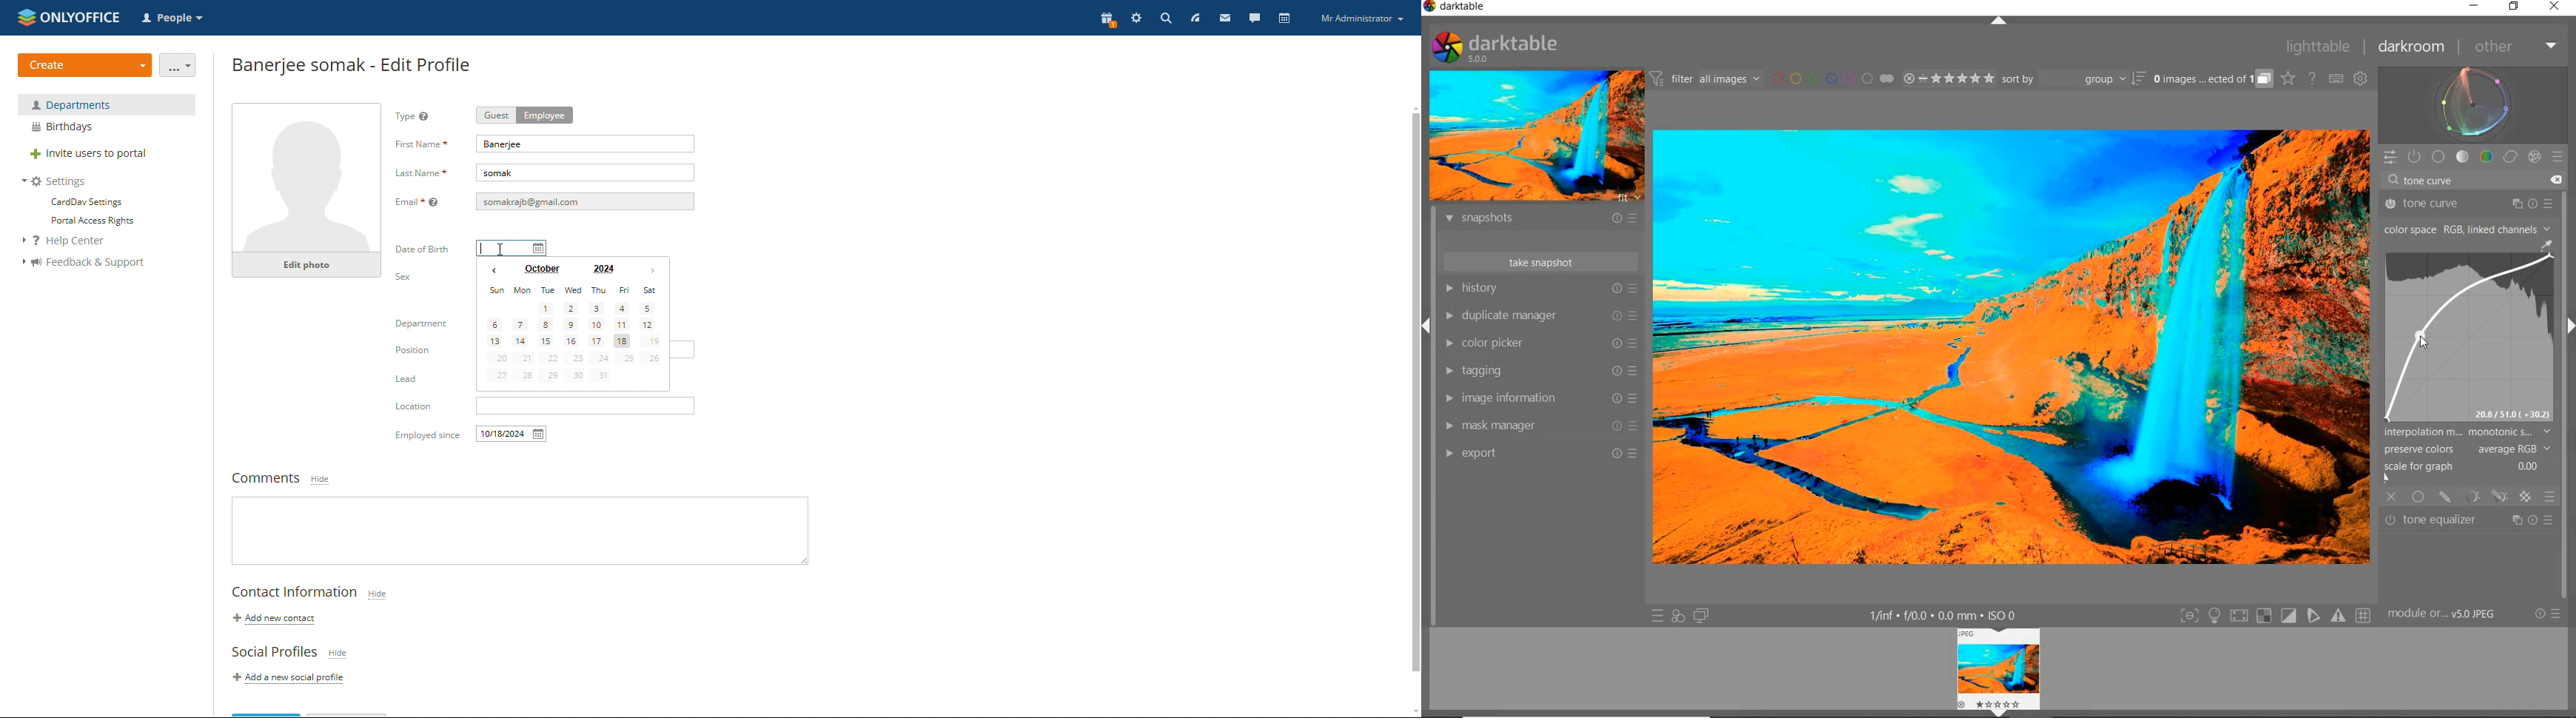  What do you see at coordinates (2533, 156) in the screenshot?
I see `effect` at bounding box center [2533, 156].